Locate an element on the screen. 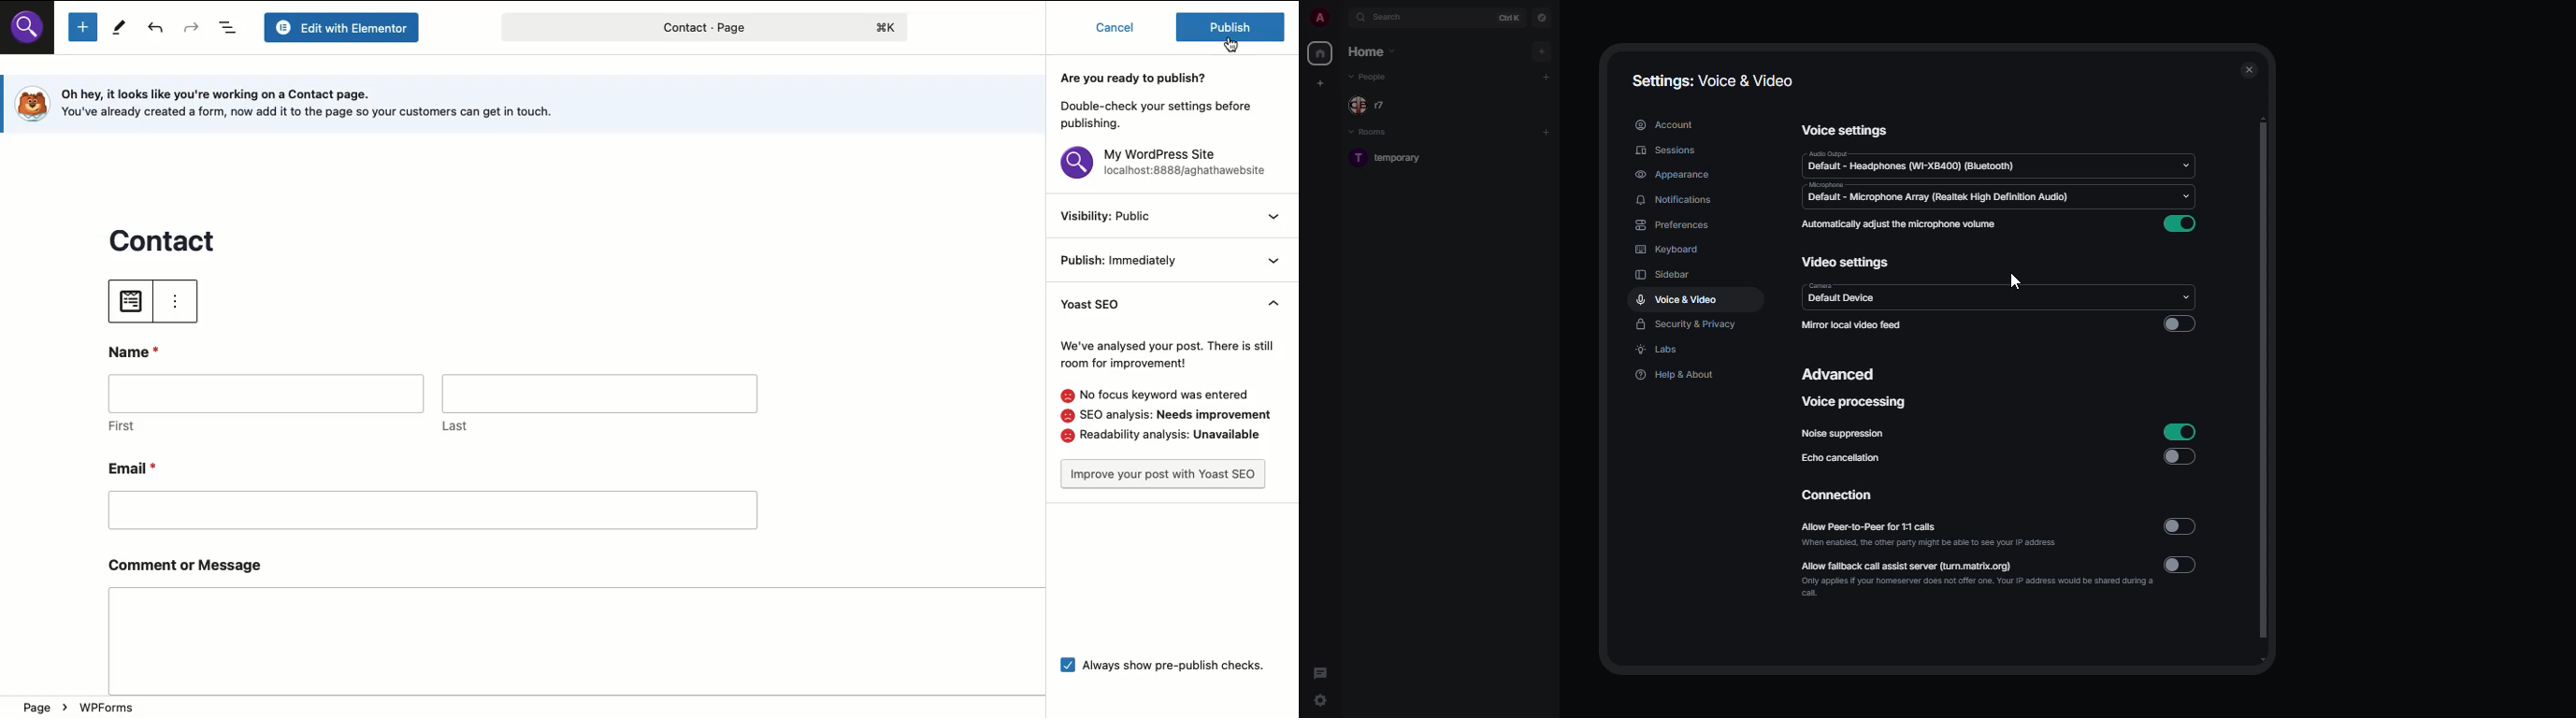 Image resolution: width=2576 pixels, height=728 pixels. My WordPress Site
localhost:8888/aghathawebsite is located at coordinates (1167, 166).